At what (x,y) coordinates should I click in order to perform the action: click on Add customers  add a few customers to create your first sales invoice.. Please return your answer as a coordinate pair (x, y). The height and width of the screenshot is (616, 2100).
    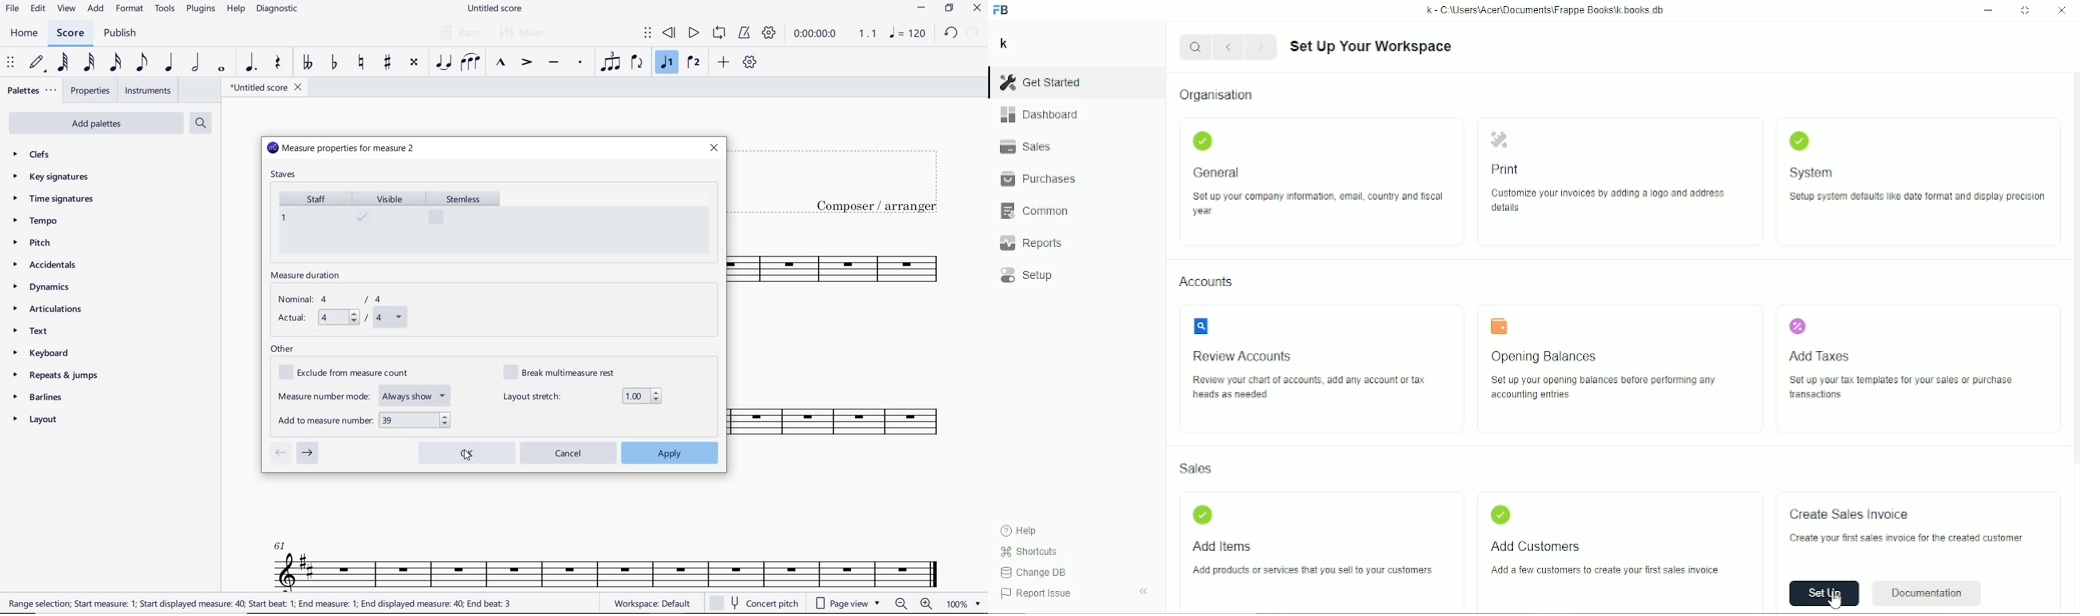
    Looking at the image, I should click on (1600, 546).